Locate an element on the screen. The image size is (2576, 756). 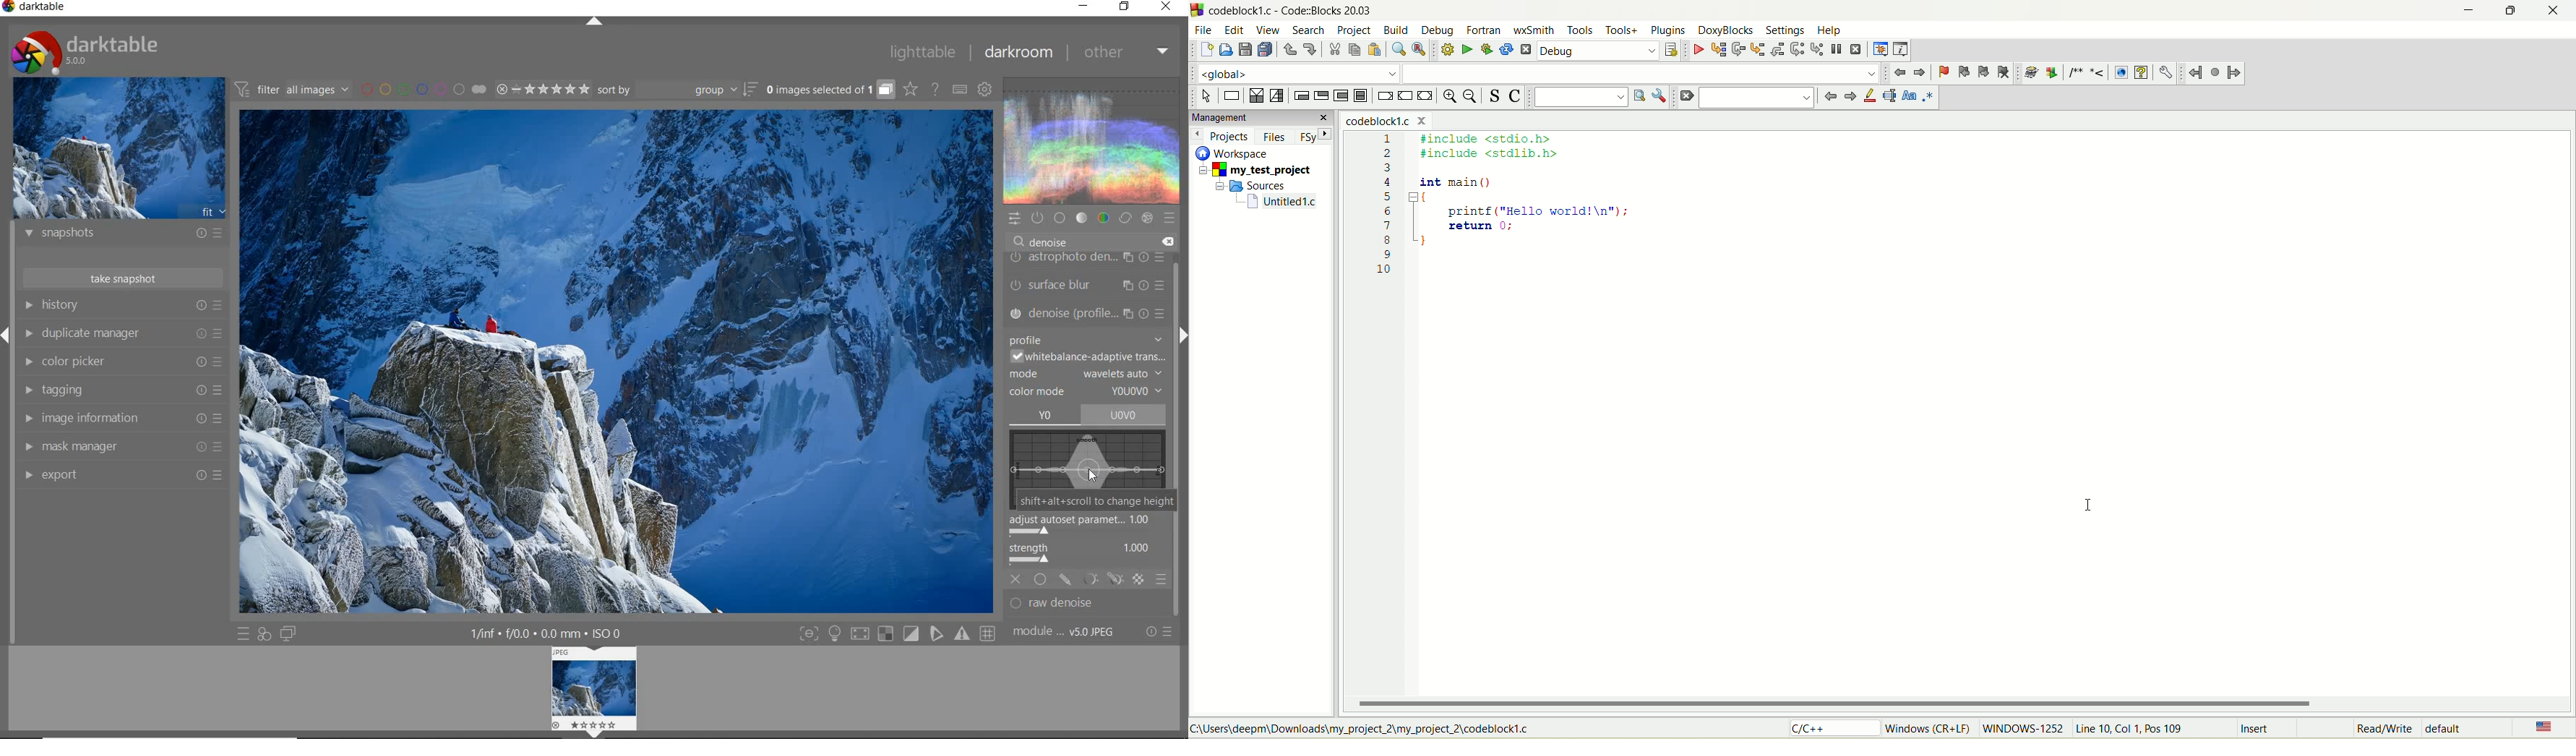
set keyboard shortcuts is located at coordinates (959, 89).